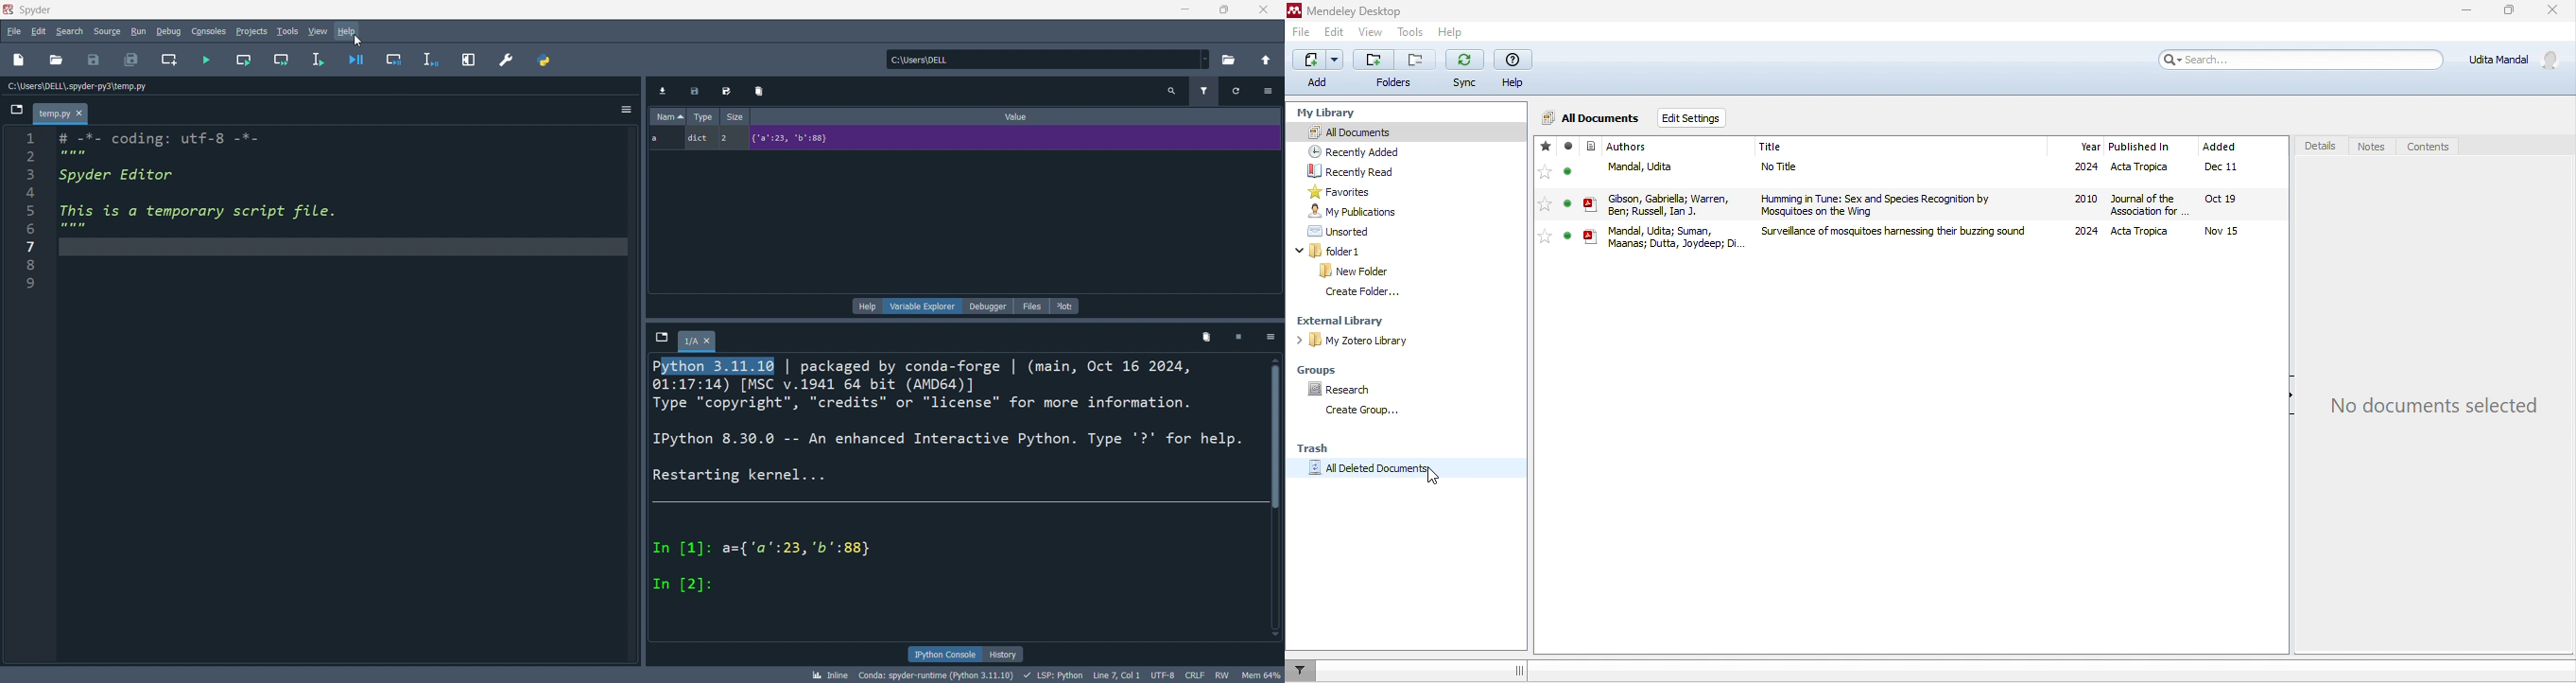 The width and height of the screenshot is (2576, 700). I want to click on open file, so click(56, 61).